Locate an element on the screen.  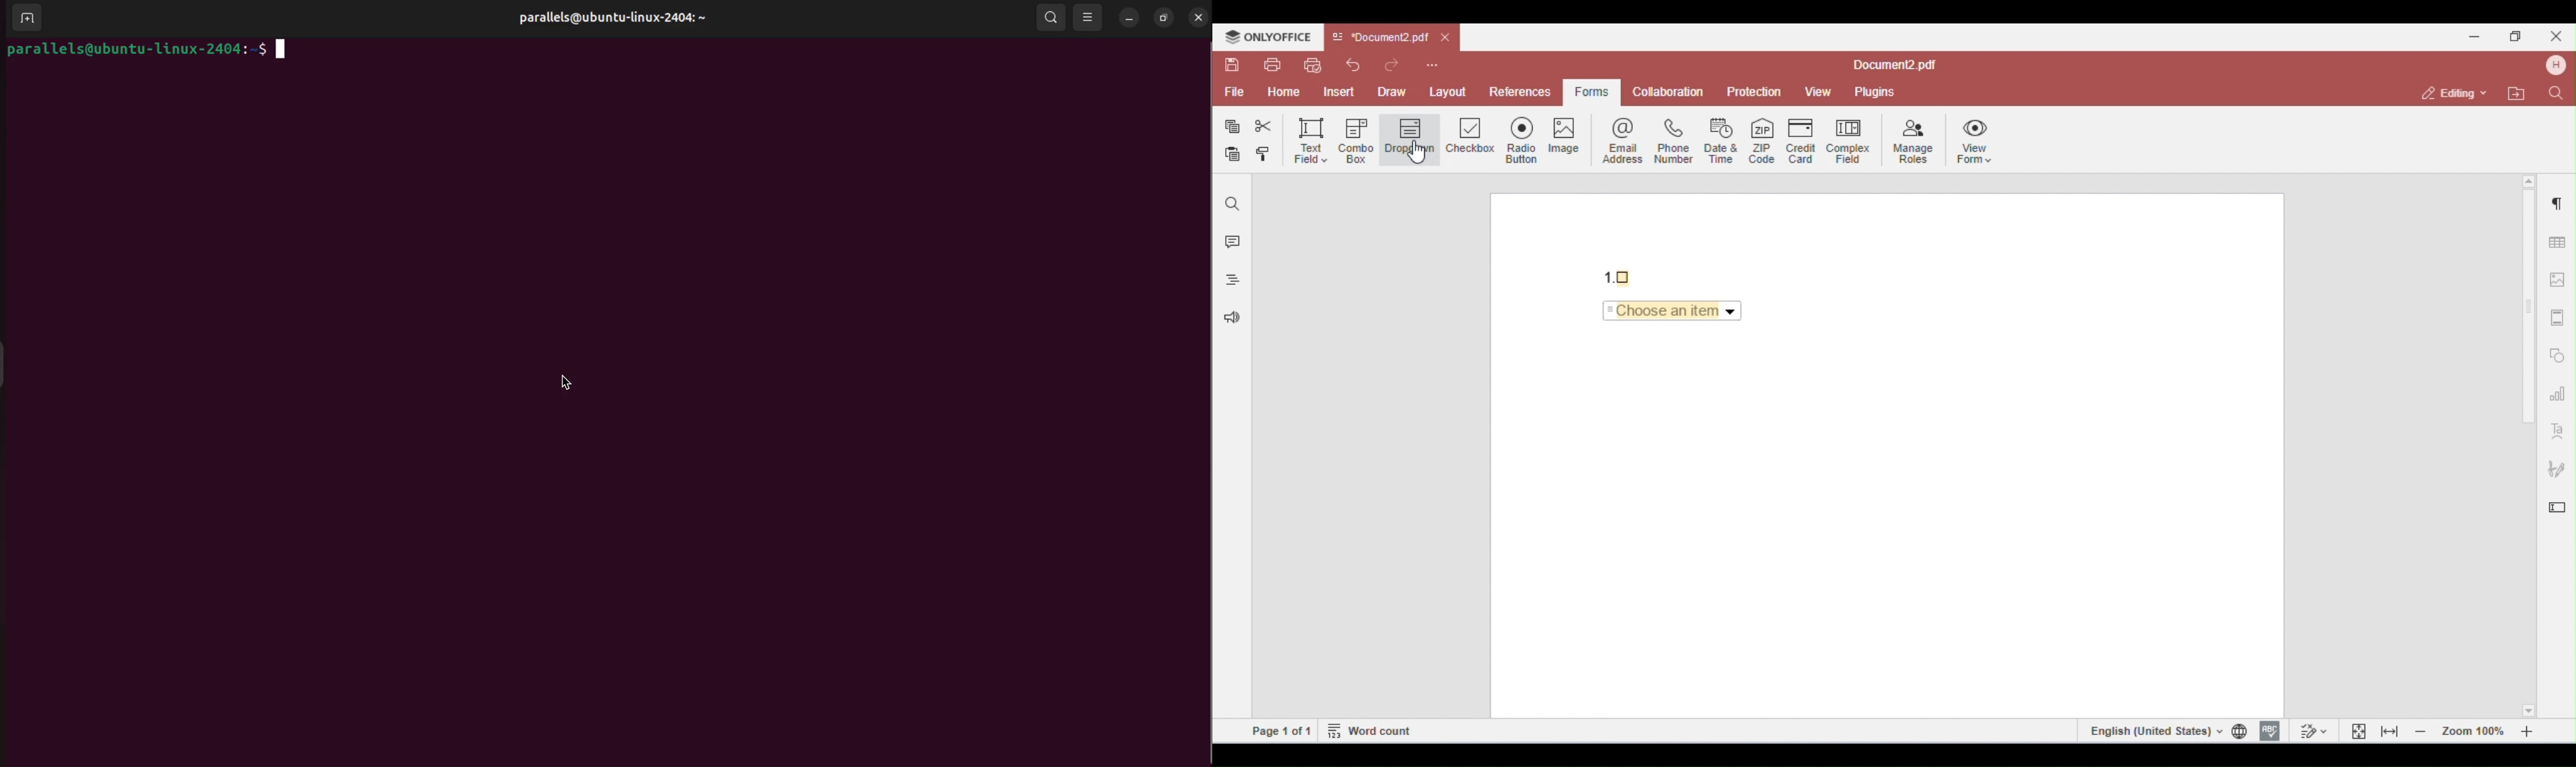
parallels@ubuntu-linux-2404: ~$ is located at coordinates (149, 50).